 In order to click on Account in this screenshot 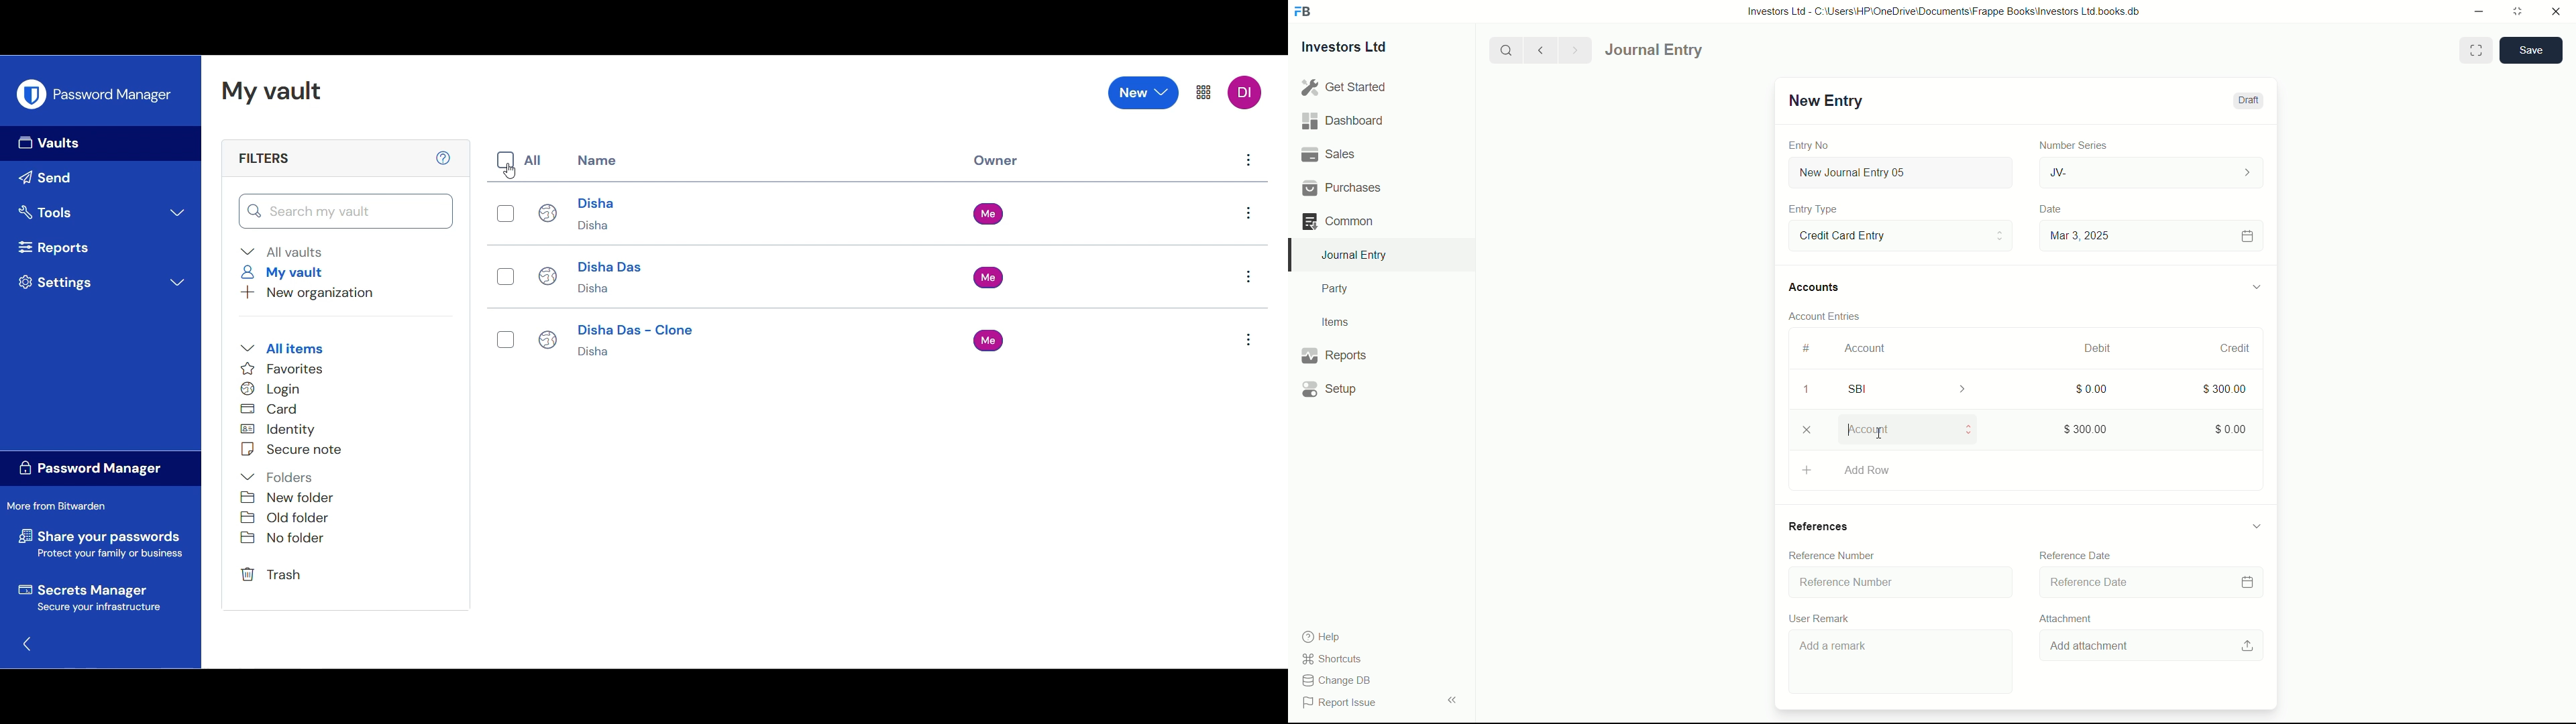, I will do `click(1866, 348)`.